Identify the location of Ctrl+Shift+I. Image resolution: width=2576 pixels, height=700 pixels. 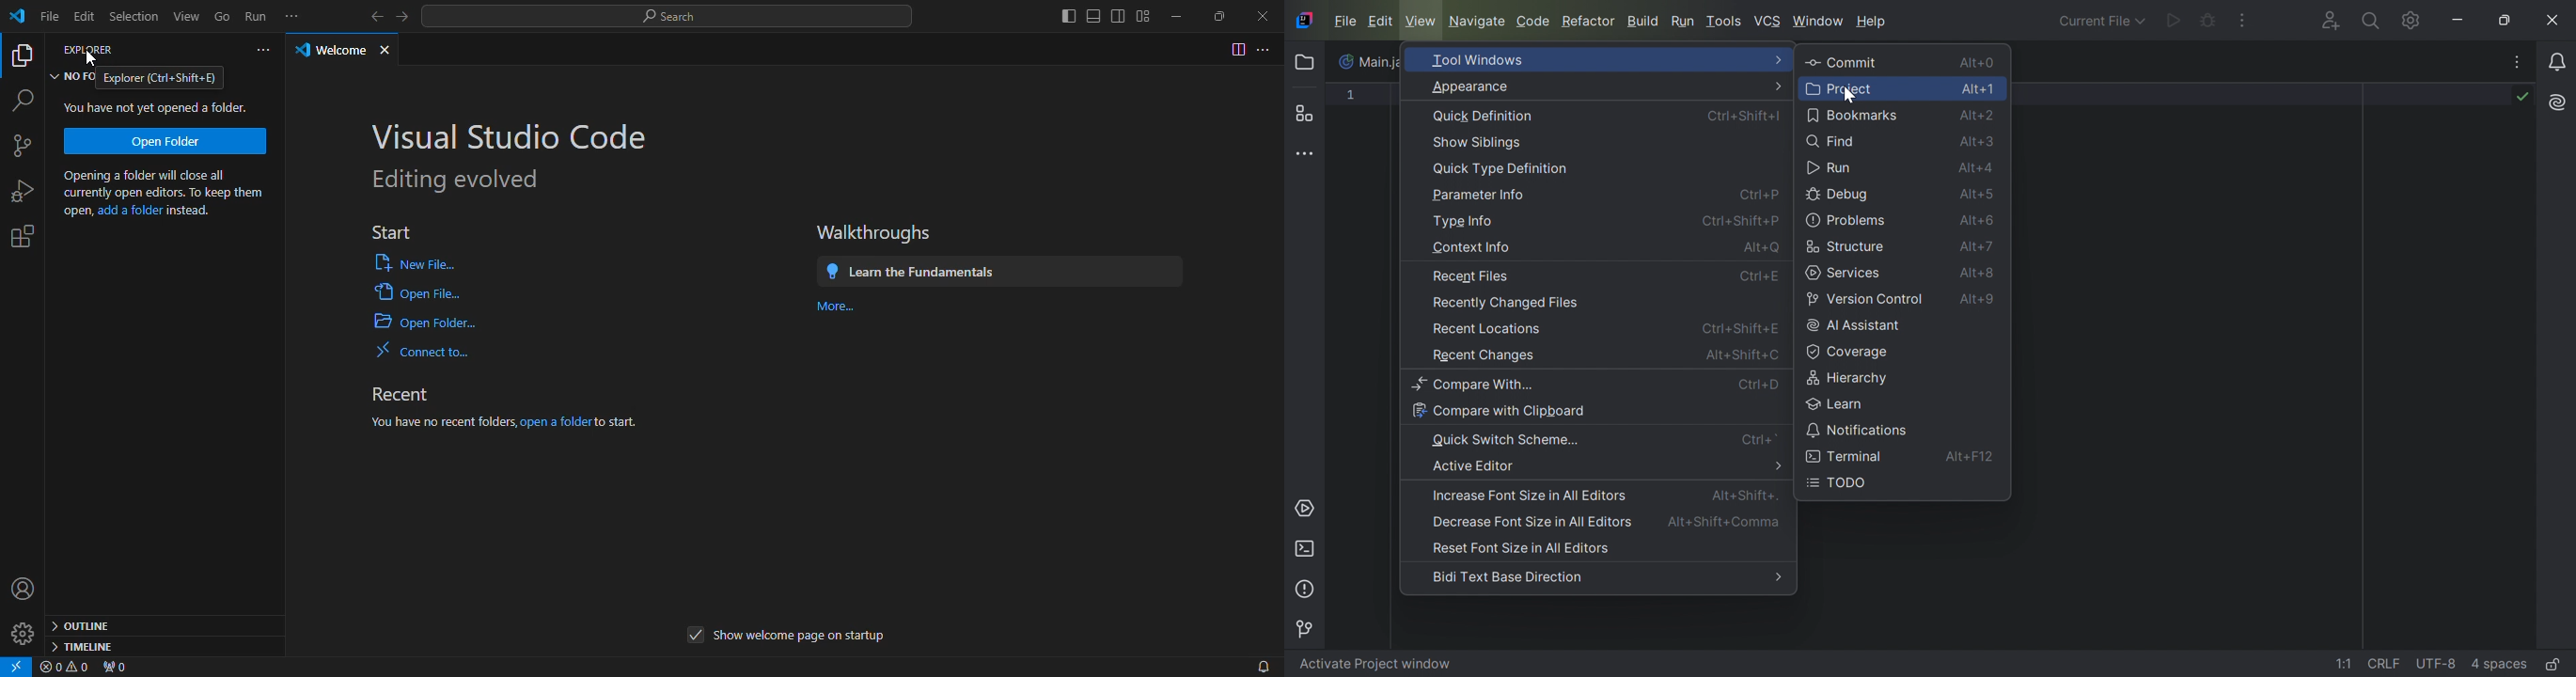
(1743, 116).